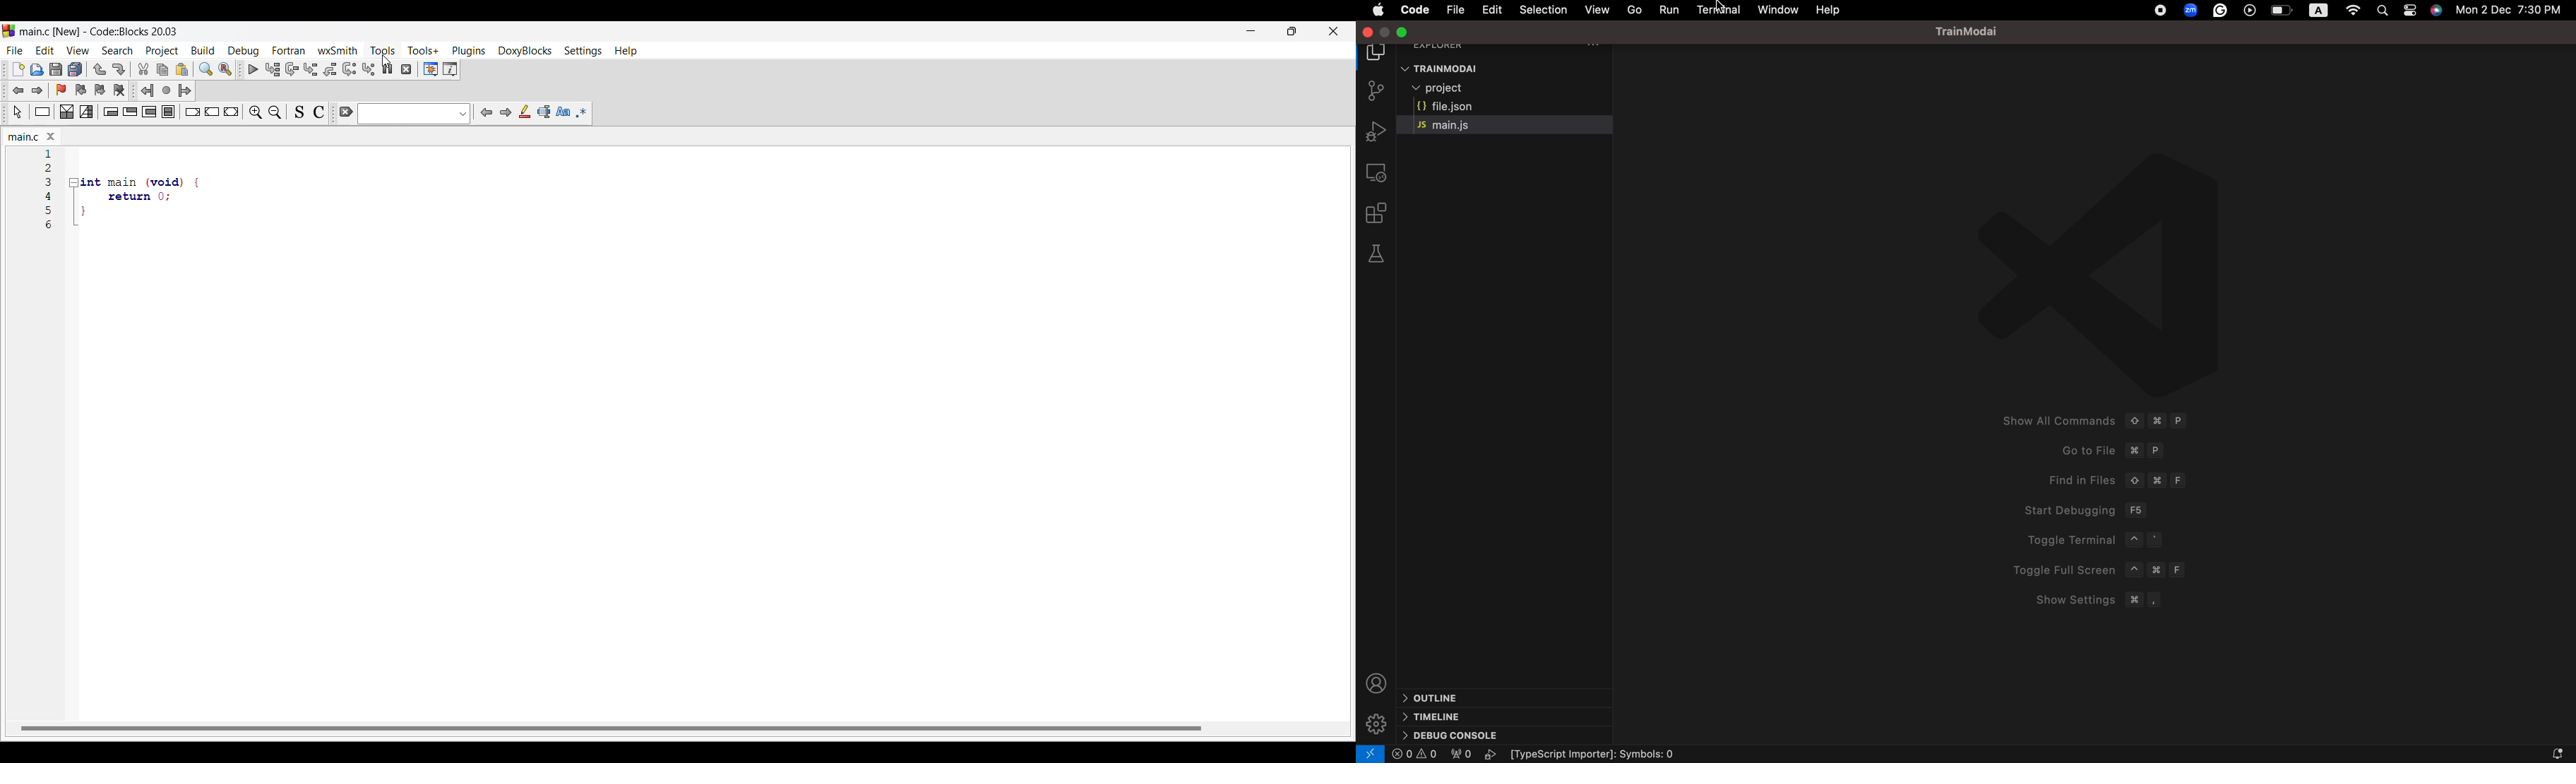  I want to click on 0, so click(1415, 754).